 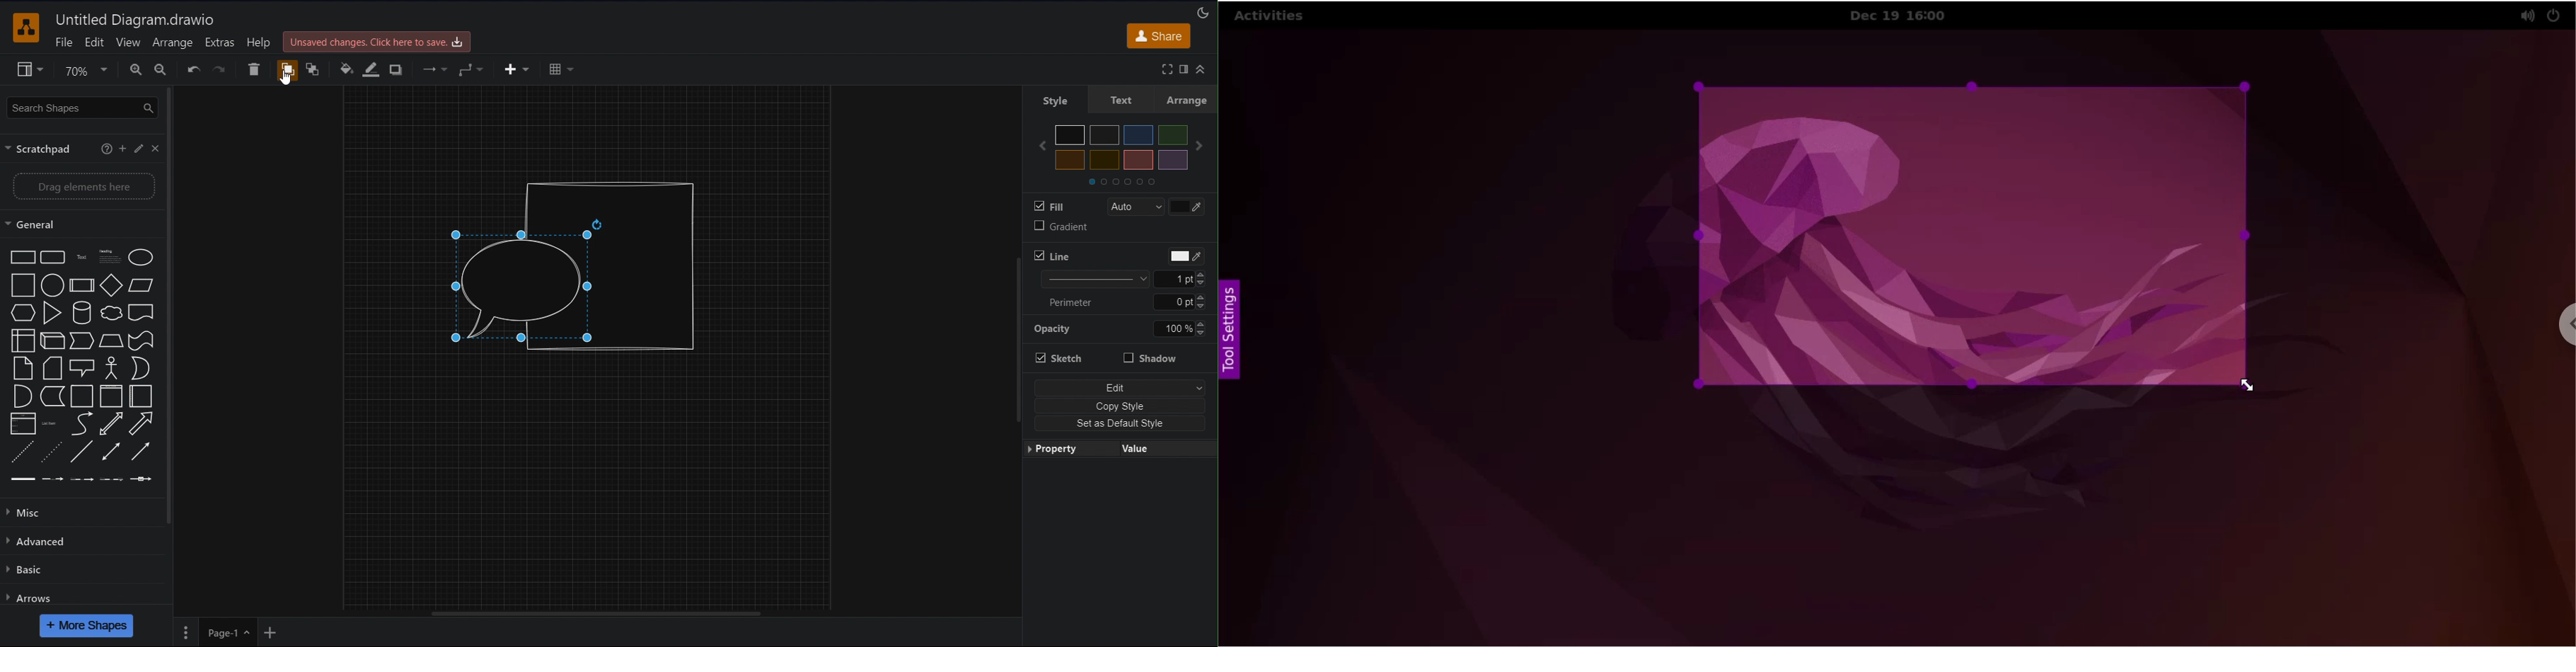 I want to click on Set as Default Style, so click(x=1120, y=423).